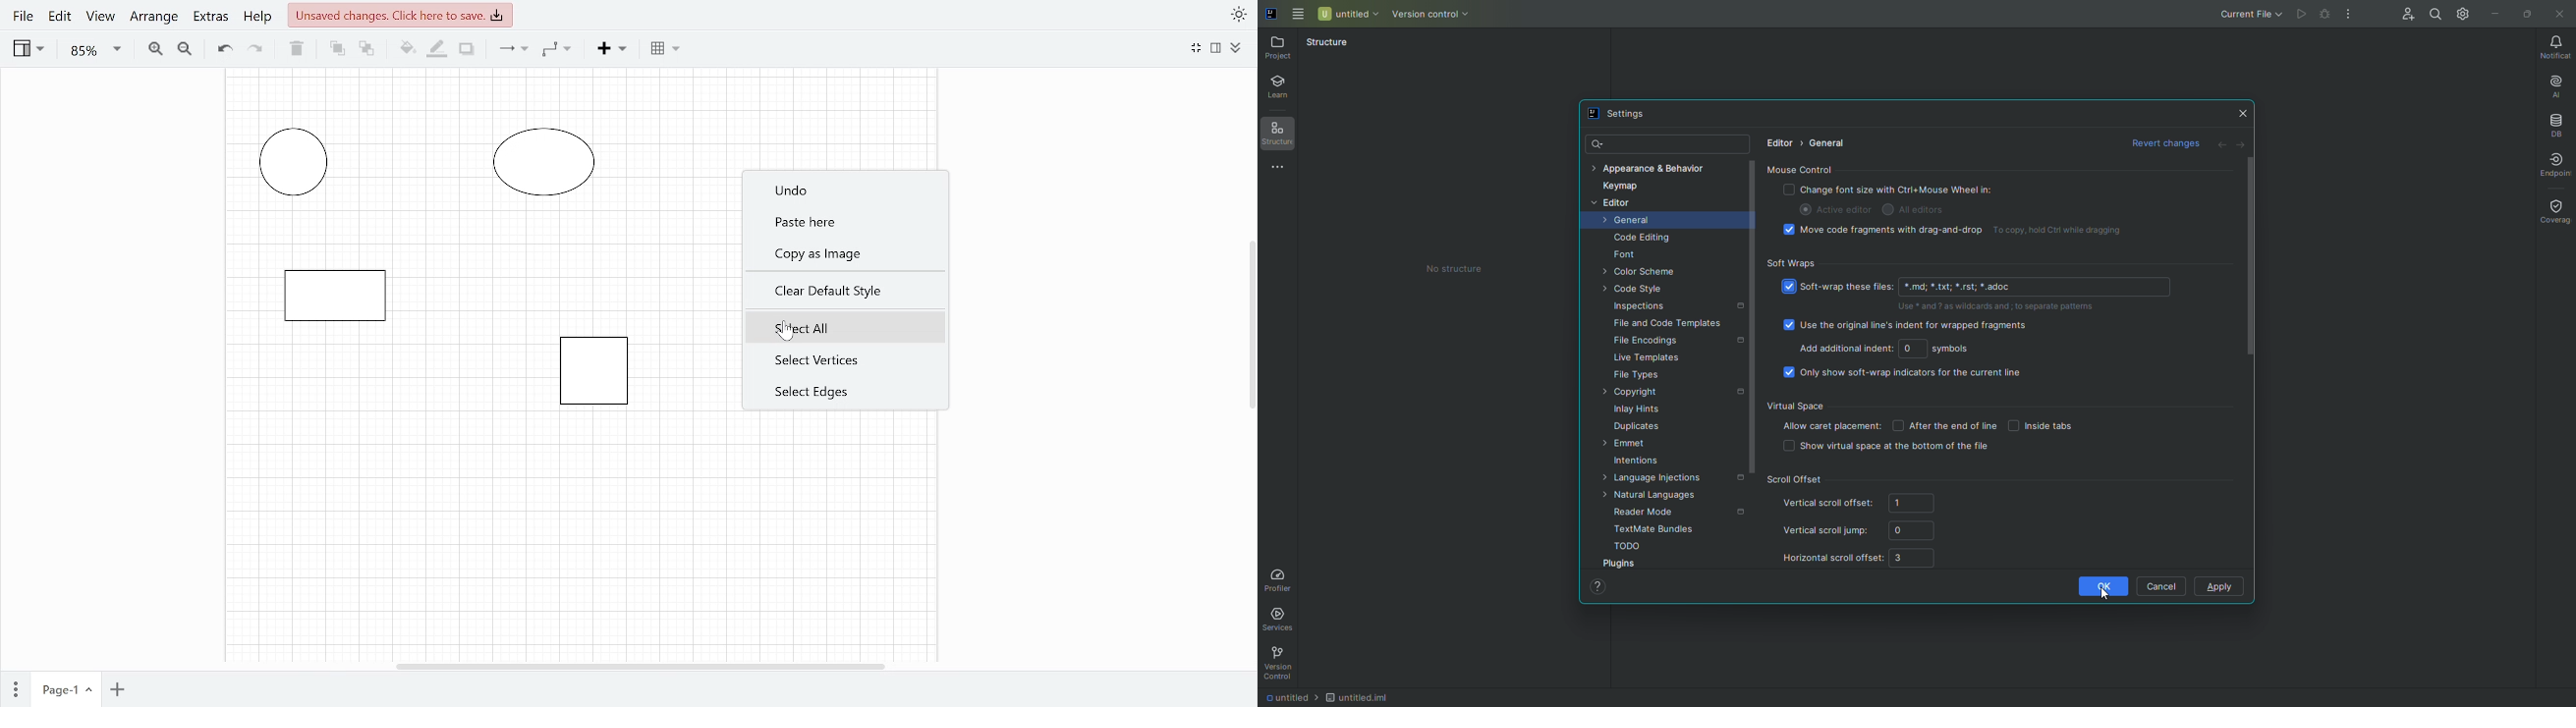  Describe the element at coordinates (257, 50) in the screenshot. I see `Redo` at that location.